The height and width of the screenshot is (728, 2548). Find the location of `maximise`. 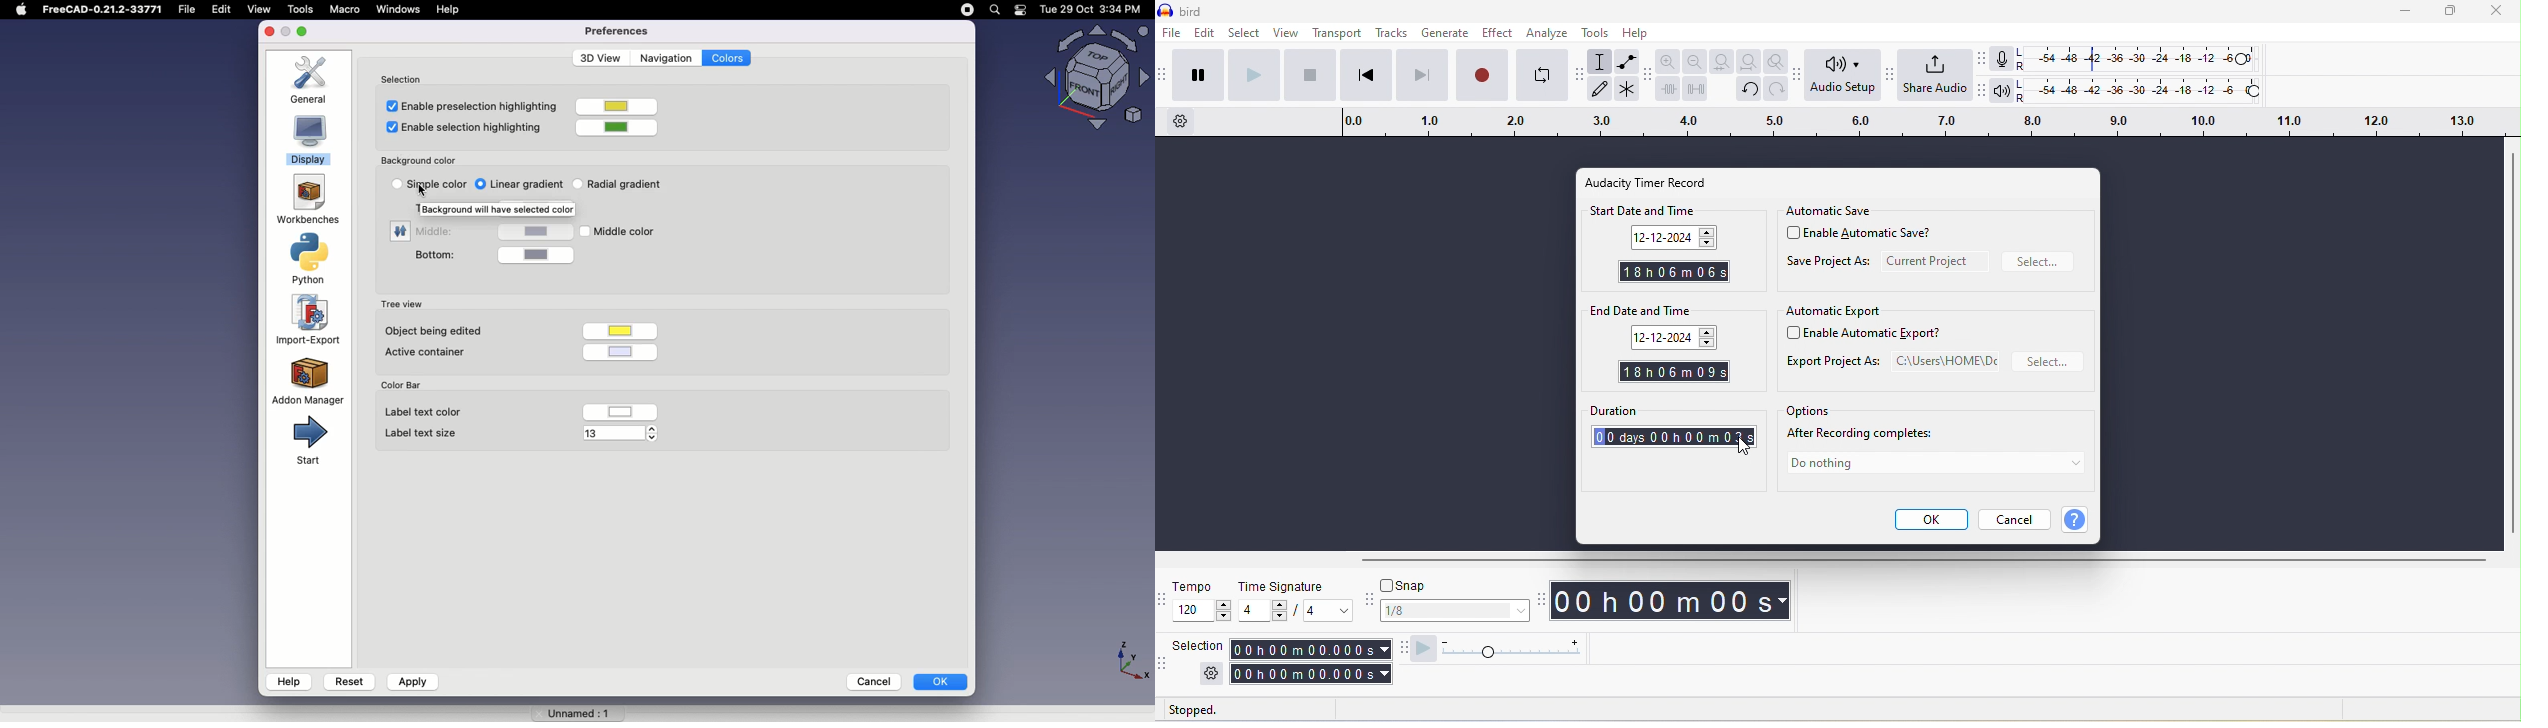

maximise is located at coordinates (305, 31).